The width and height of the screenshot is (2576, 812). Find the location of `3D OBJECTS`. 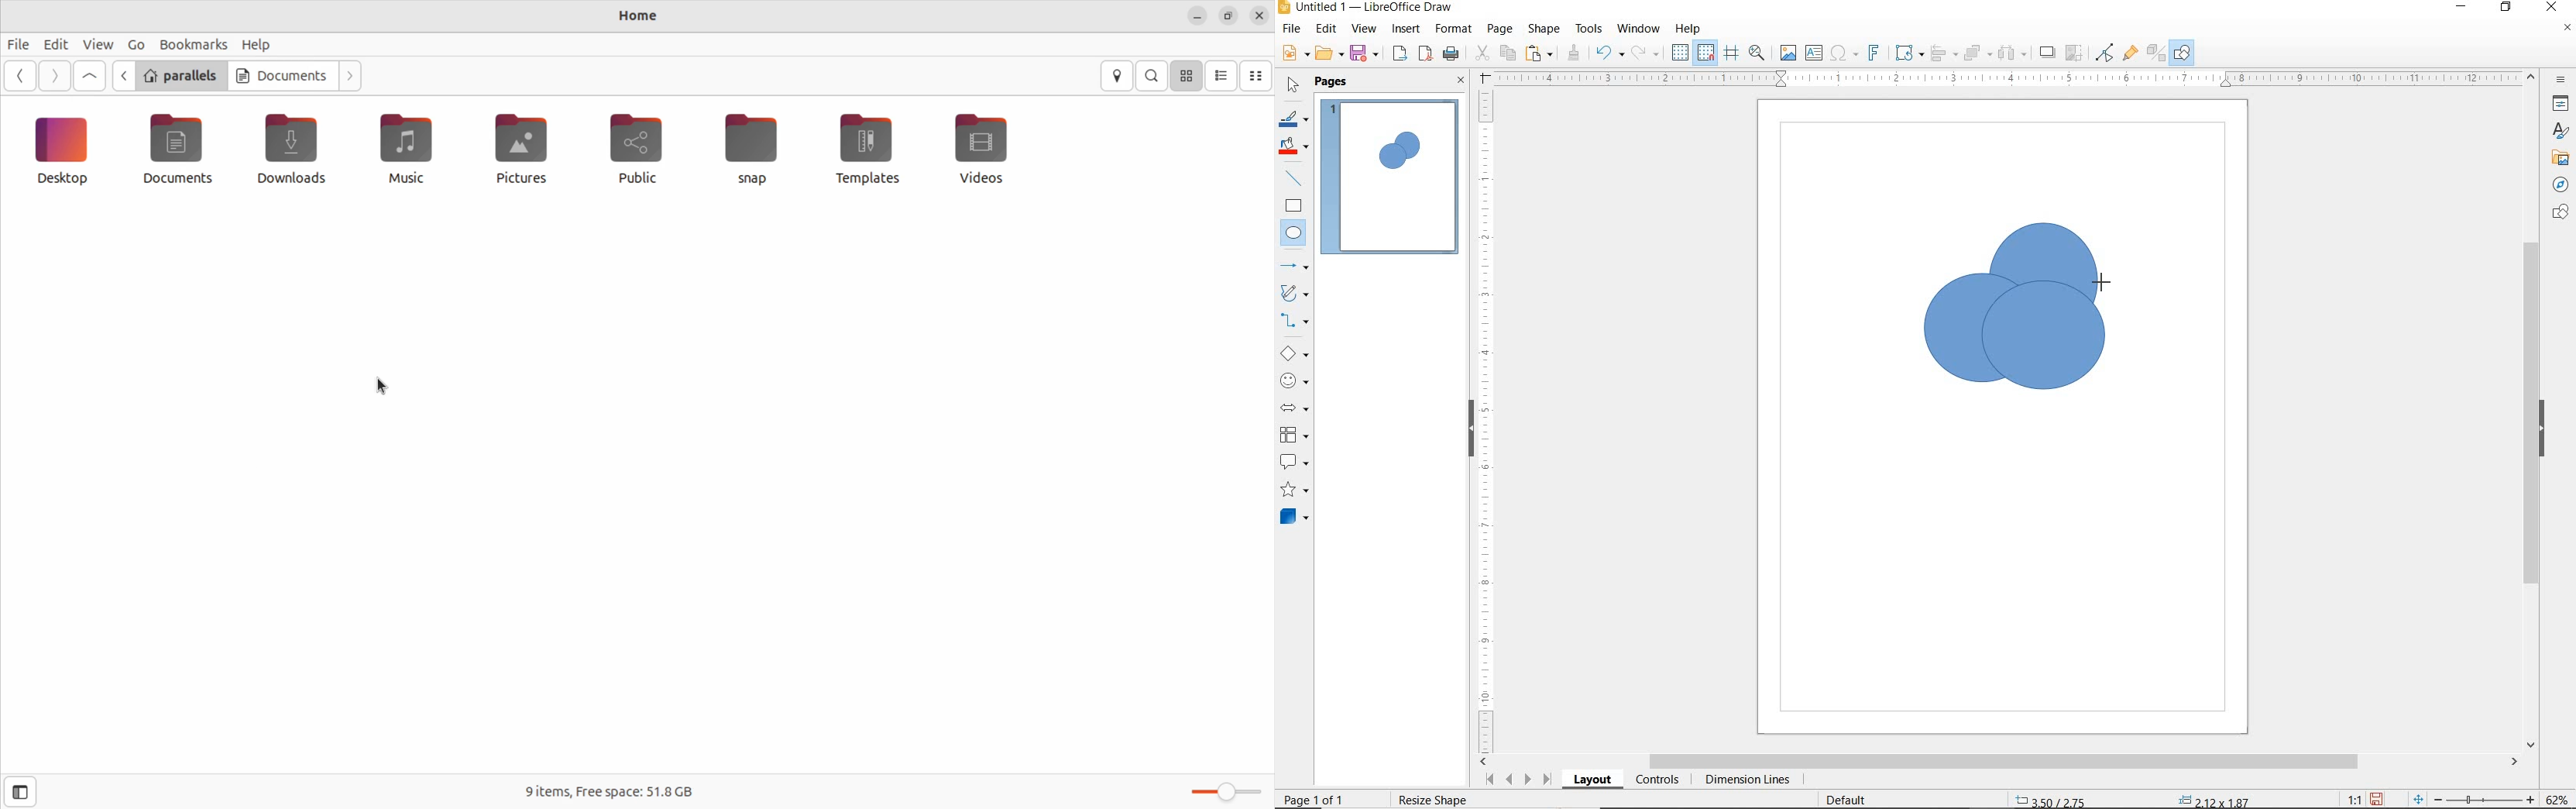

3D OBJECTS is located at coordinates (1293, 518).